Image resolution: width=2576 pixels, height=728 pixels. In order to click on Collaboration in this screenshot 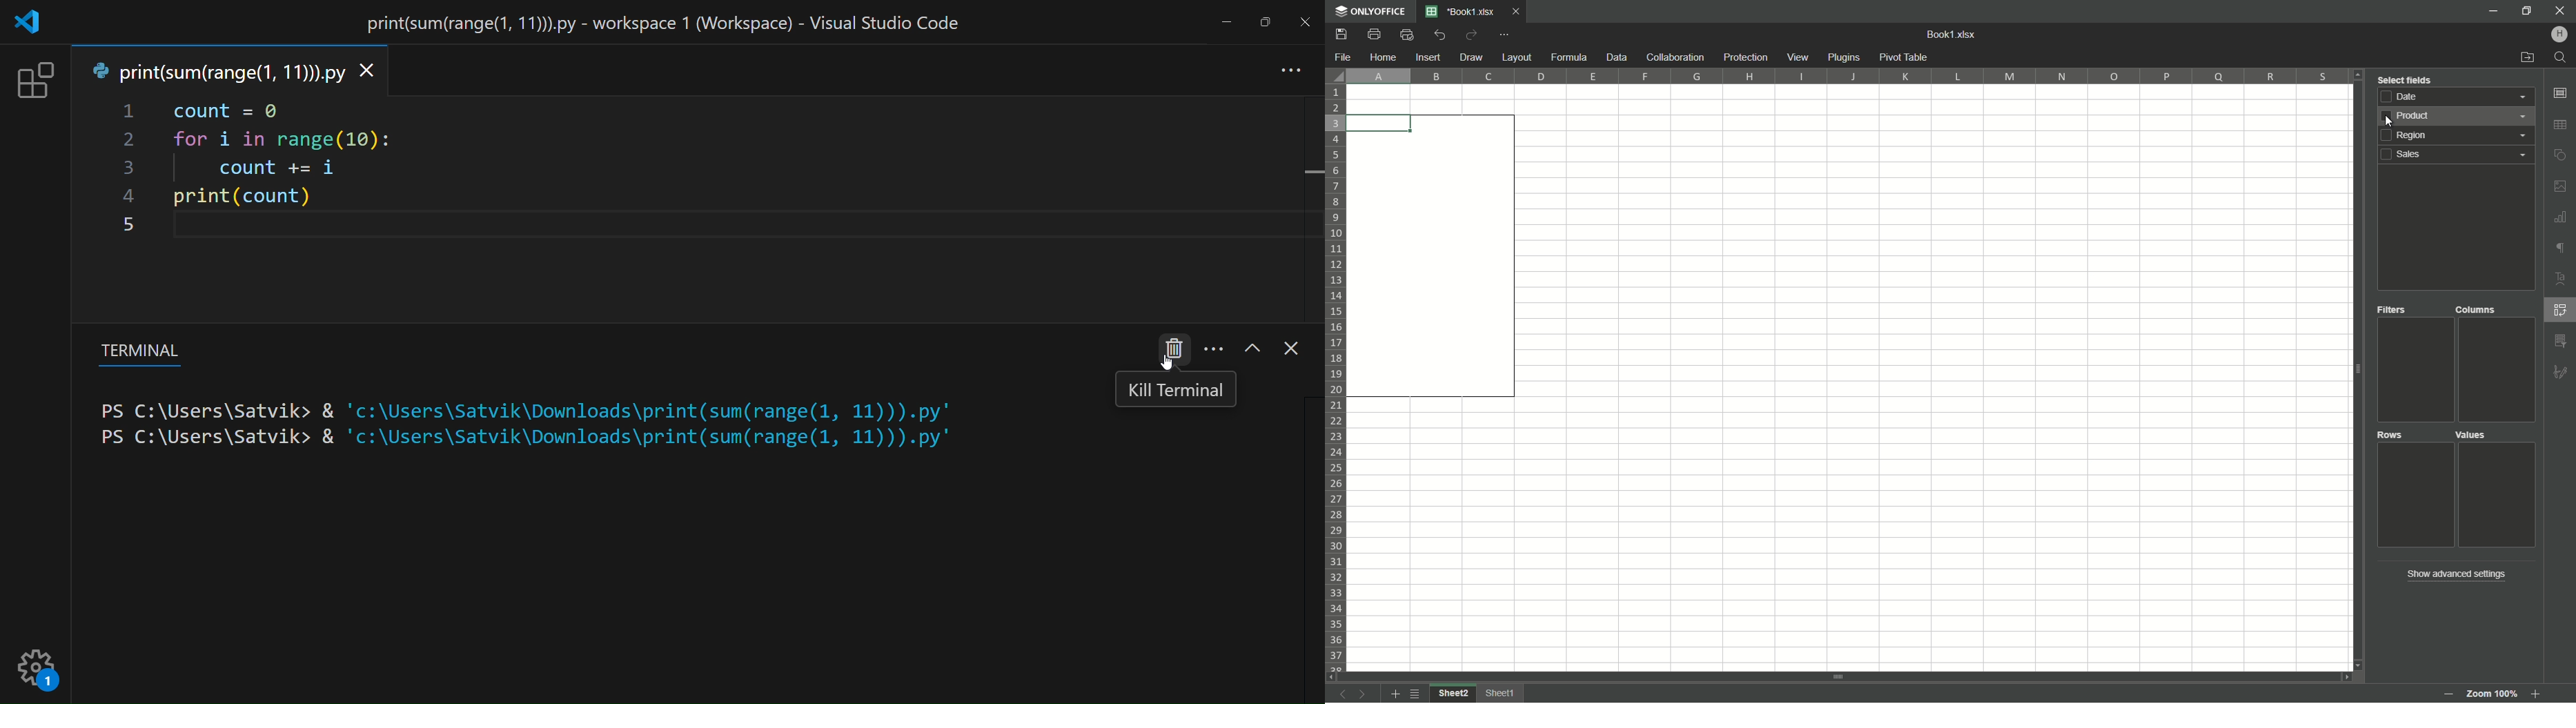, I will do `click(1674, 57)`.